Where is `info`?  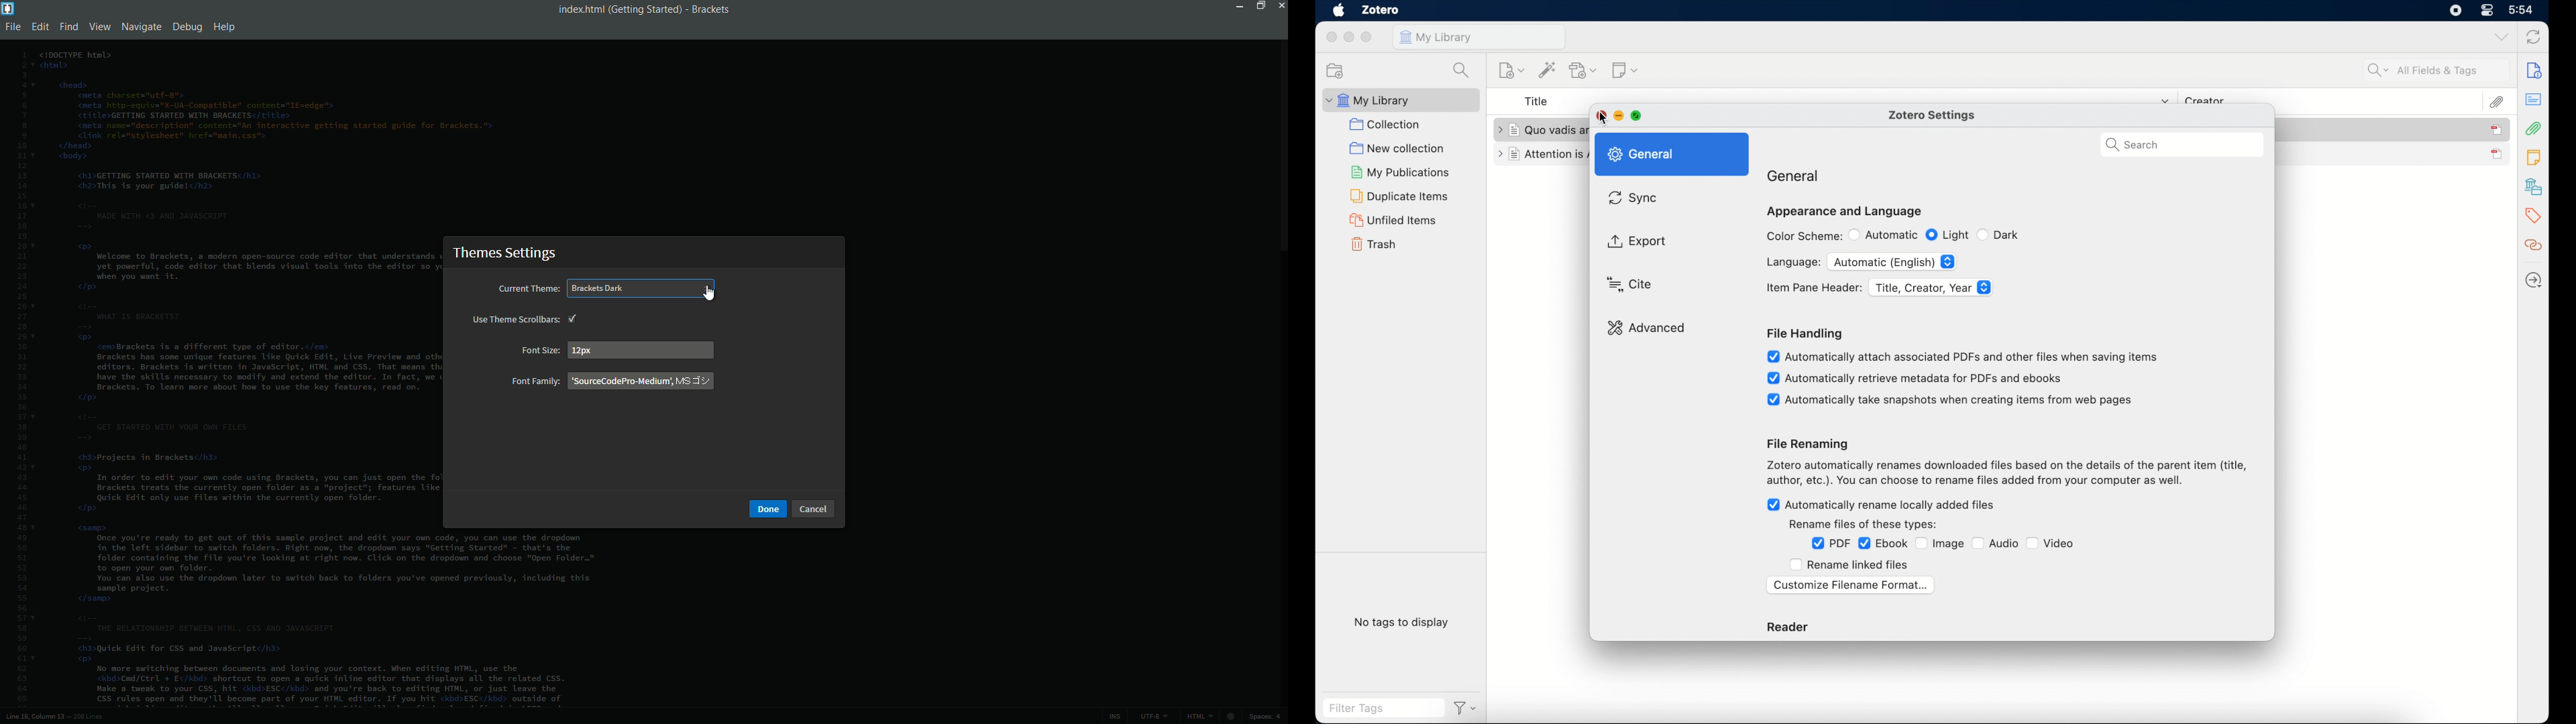
info is located at coordinates (2534, 70).